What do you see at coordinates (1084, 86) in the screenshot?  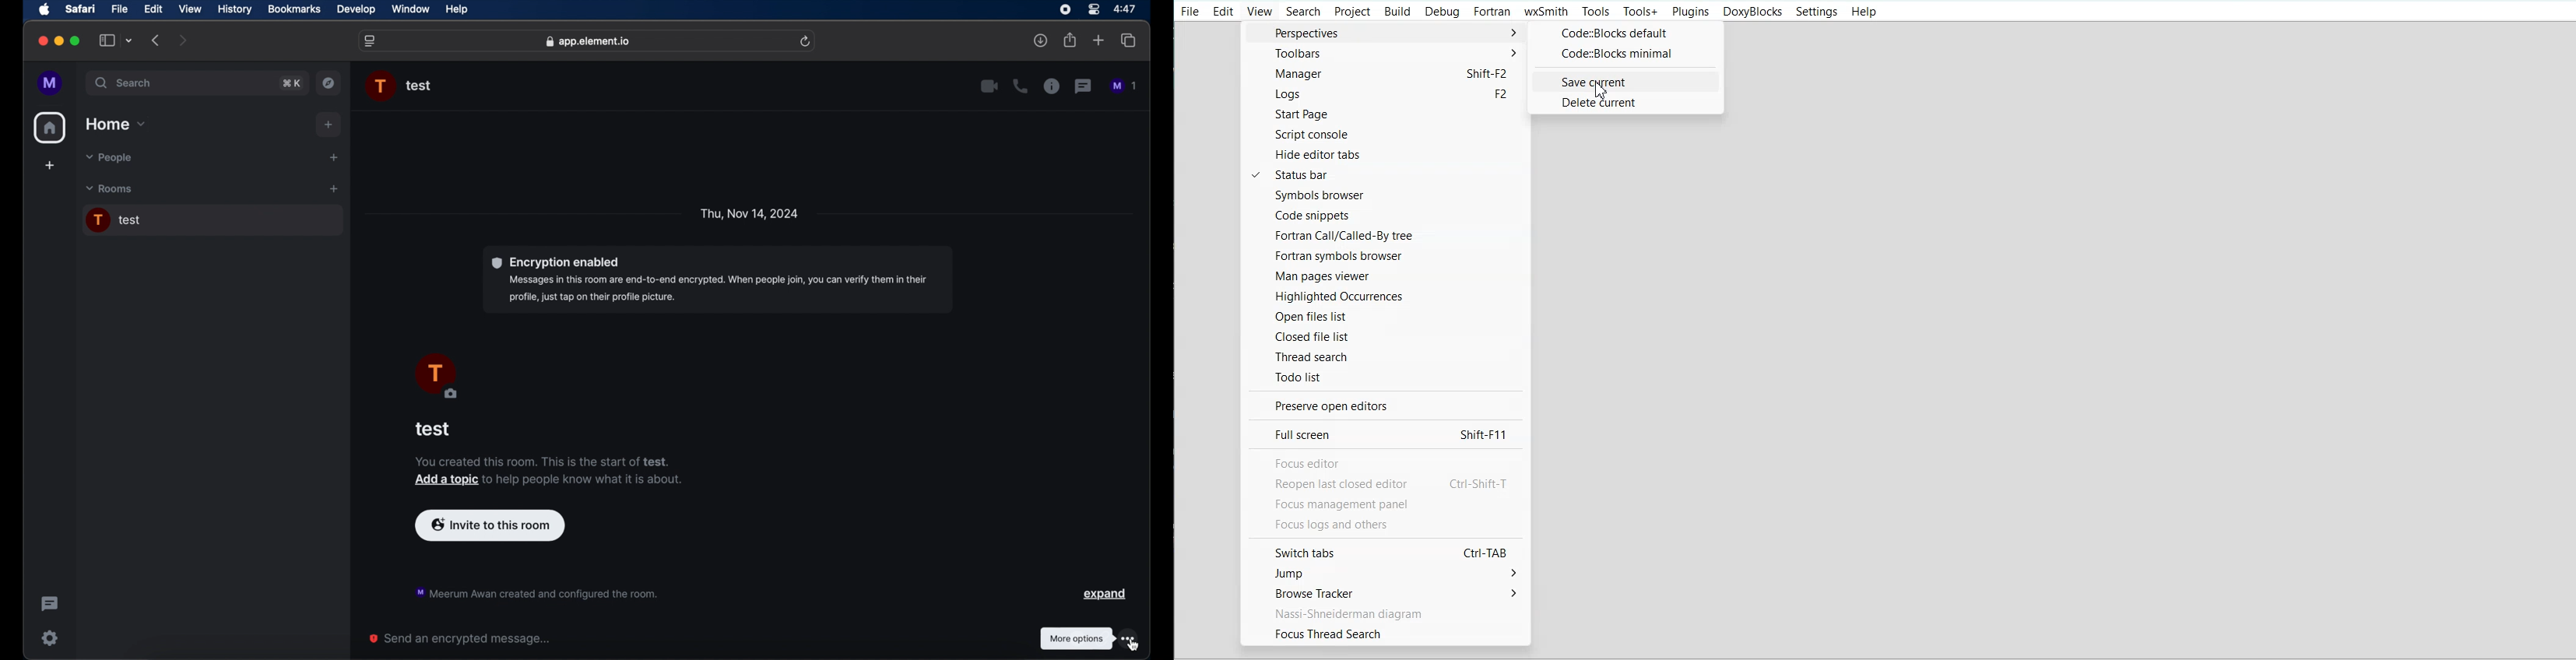 I see `threads` at bounding box center [1084, 86].